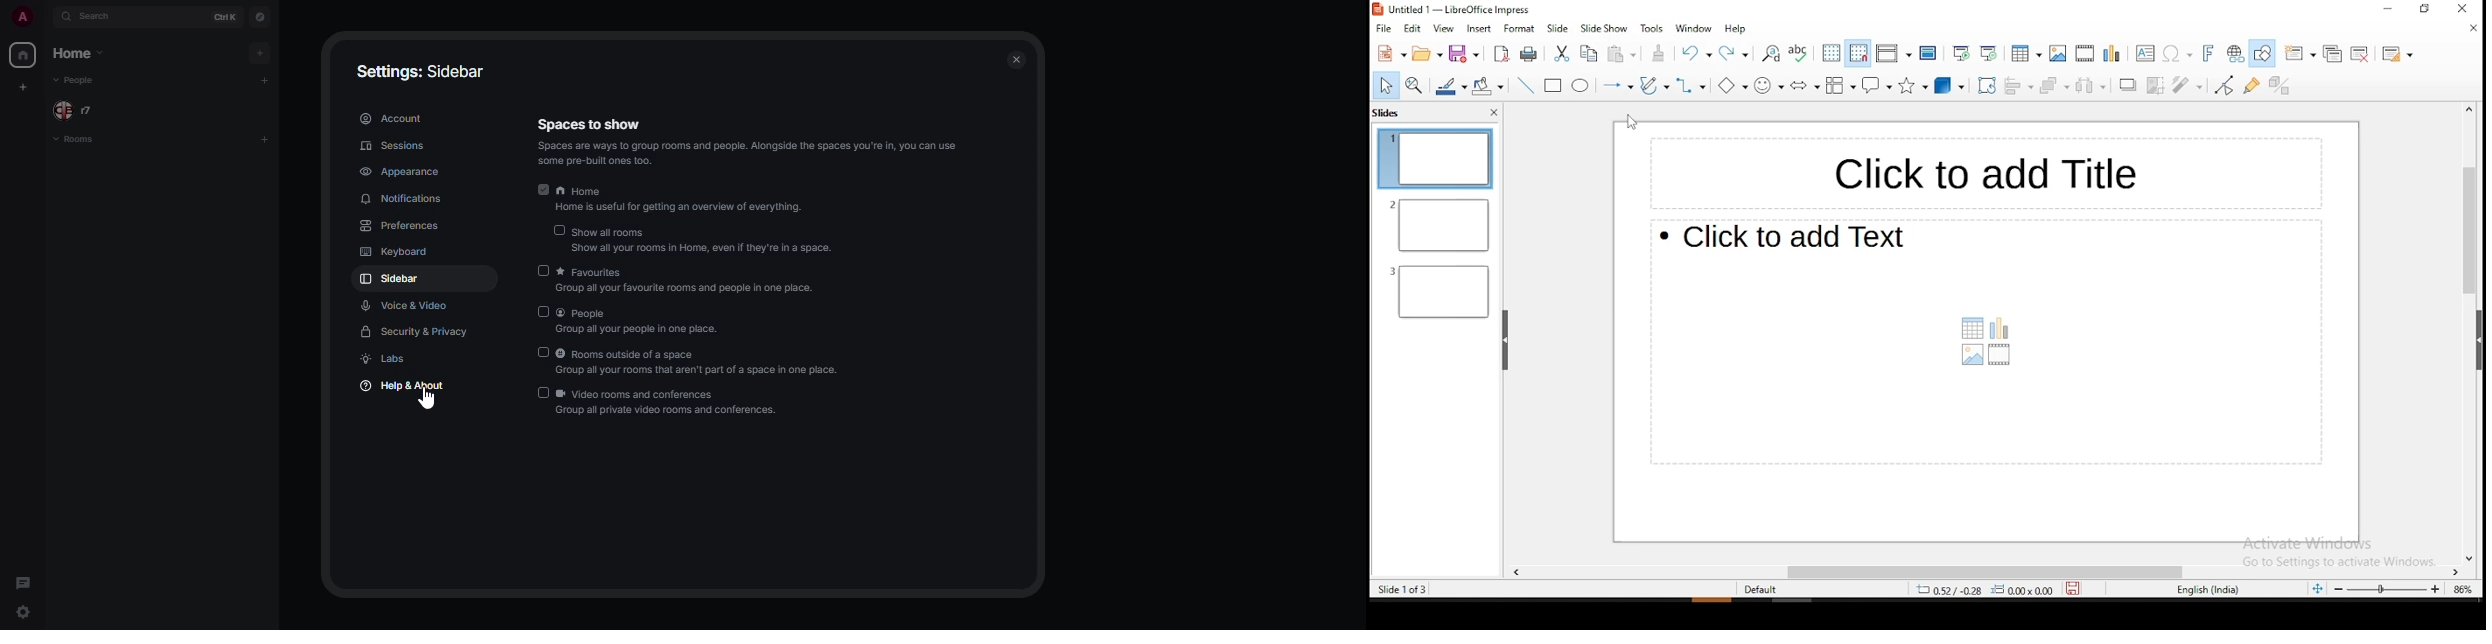  I want to click on save, so click(2073, 590).